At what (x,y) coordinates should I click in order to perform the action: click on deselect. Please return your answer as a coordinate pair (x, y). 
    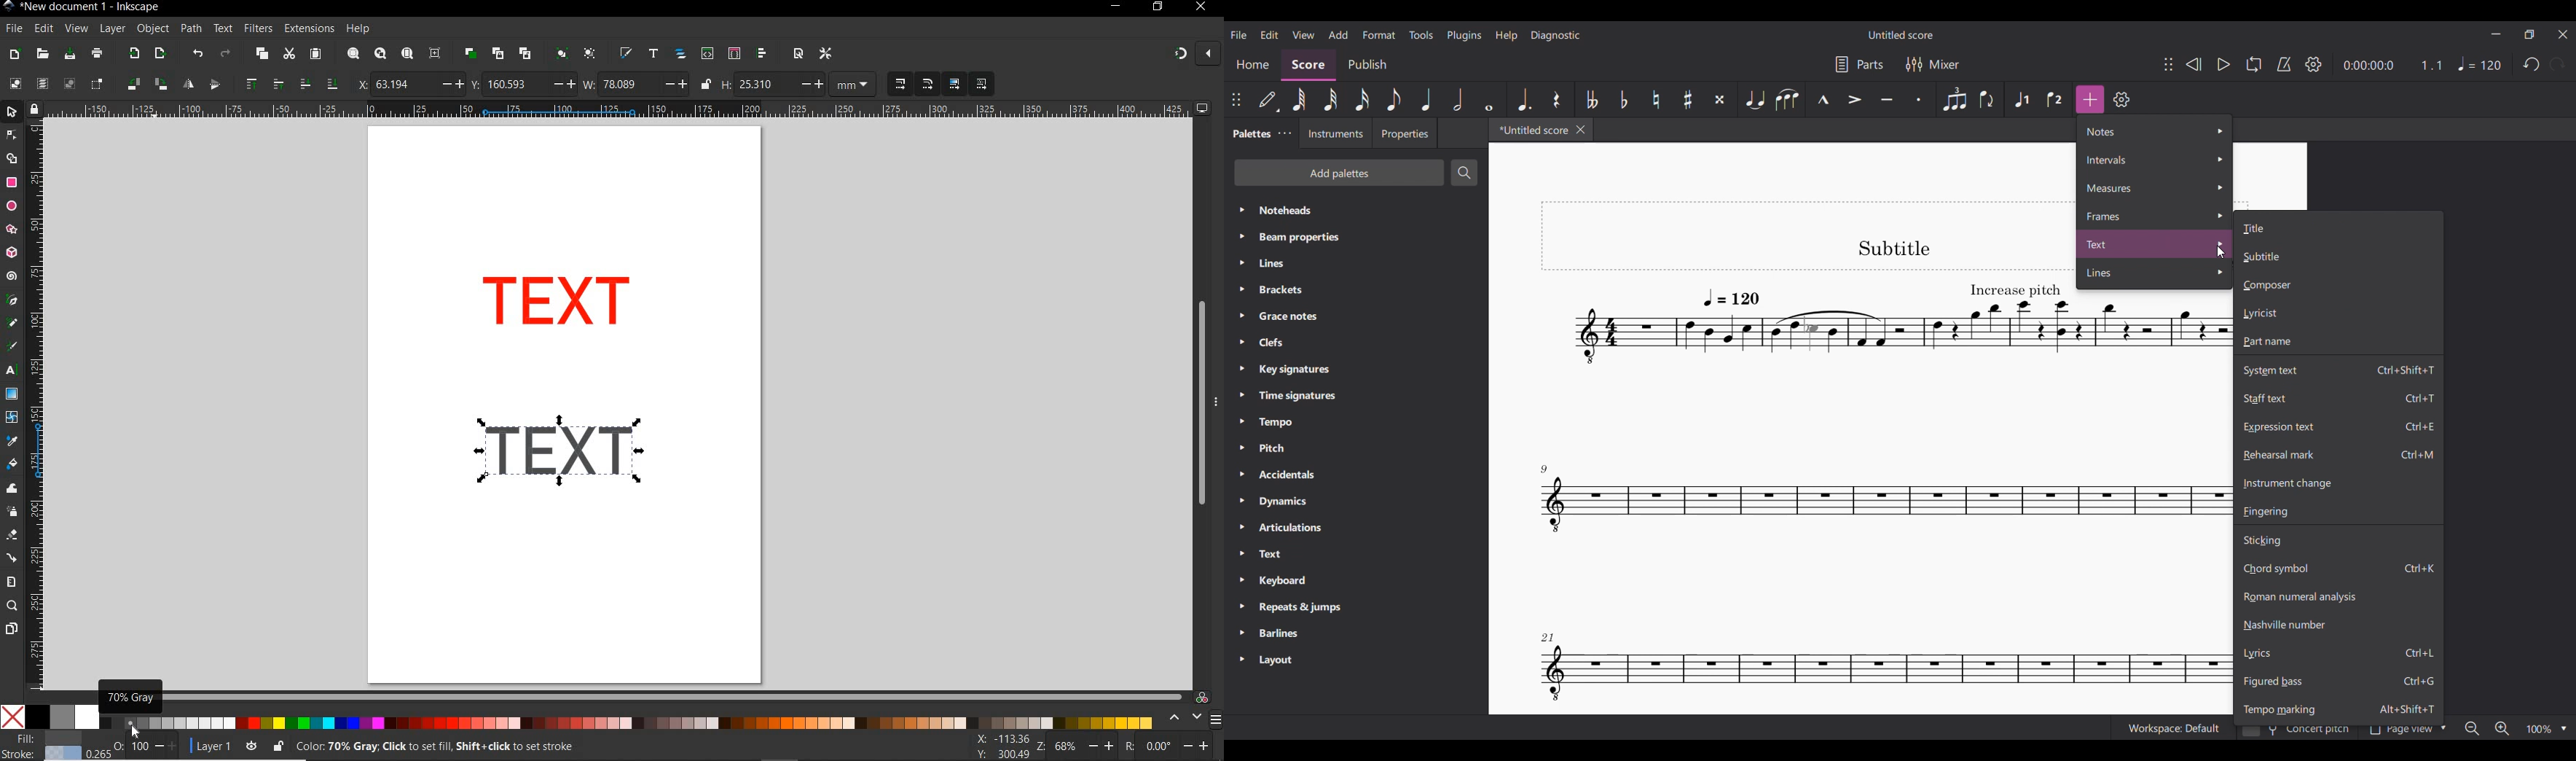
    Looking at the image, I should click on (68, 85).